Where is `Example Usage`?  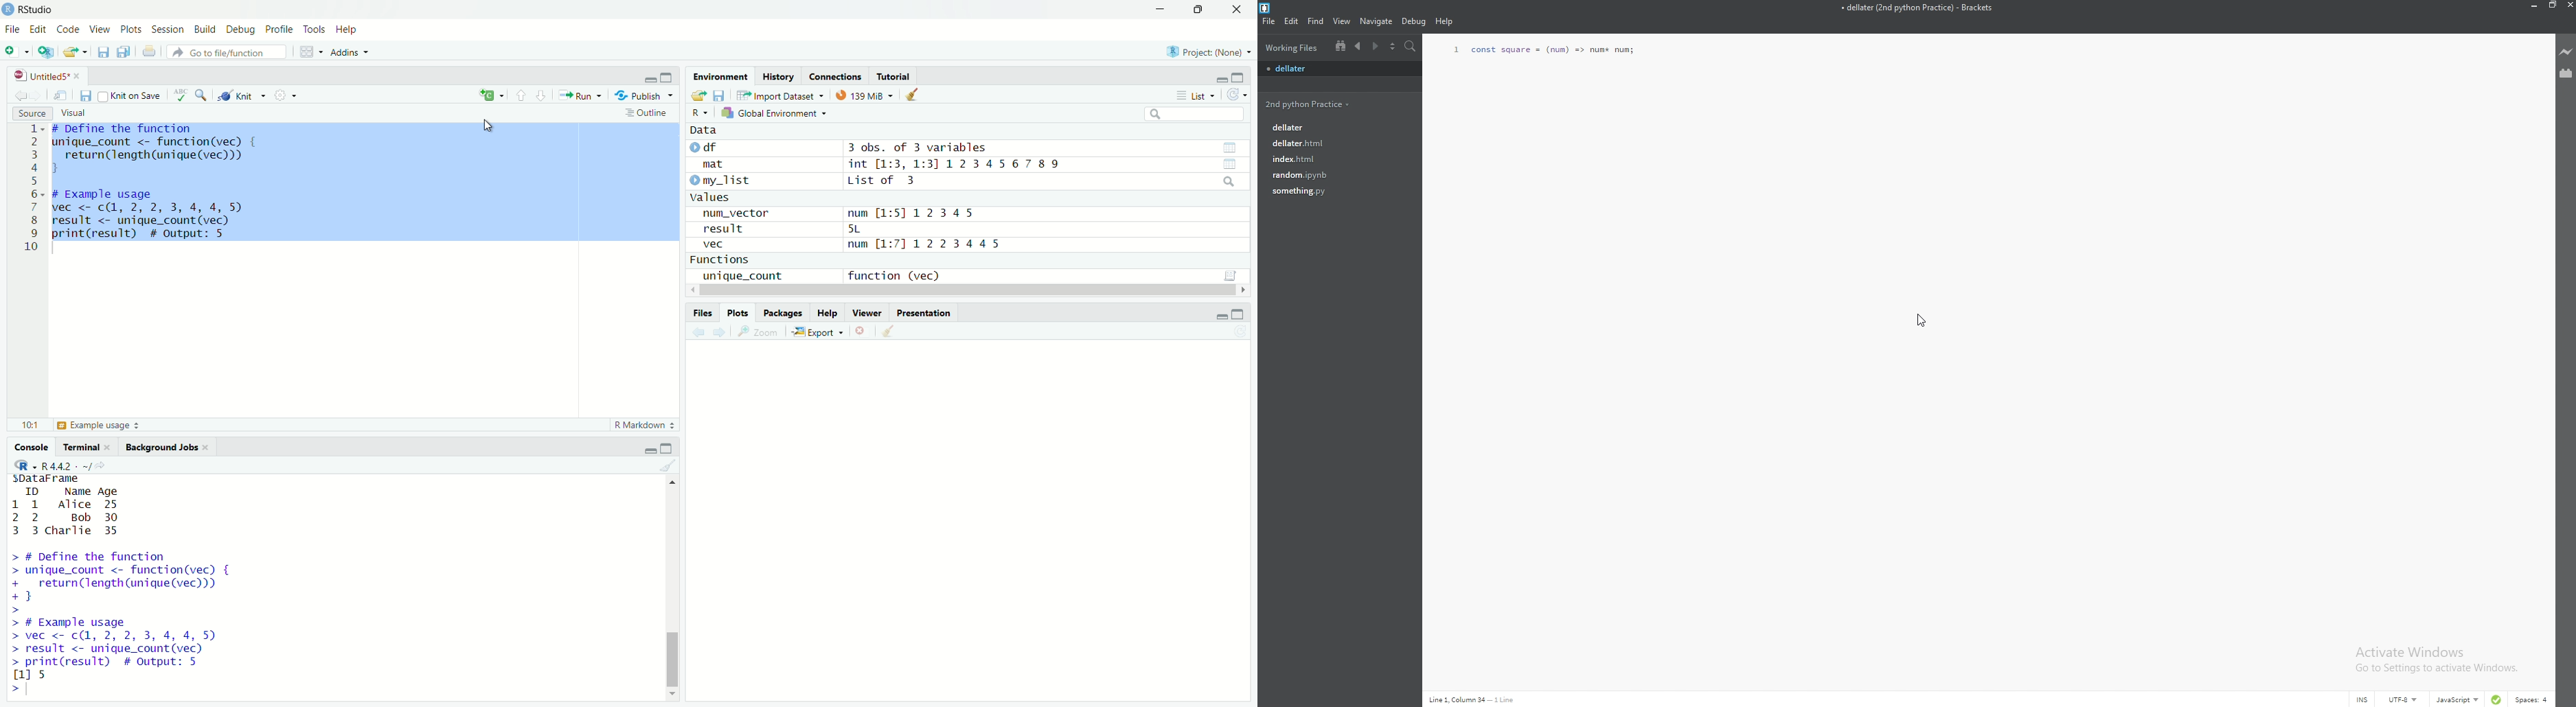
Example Usage is located at coordinates (97, 425).